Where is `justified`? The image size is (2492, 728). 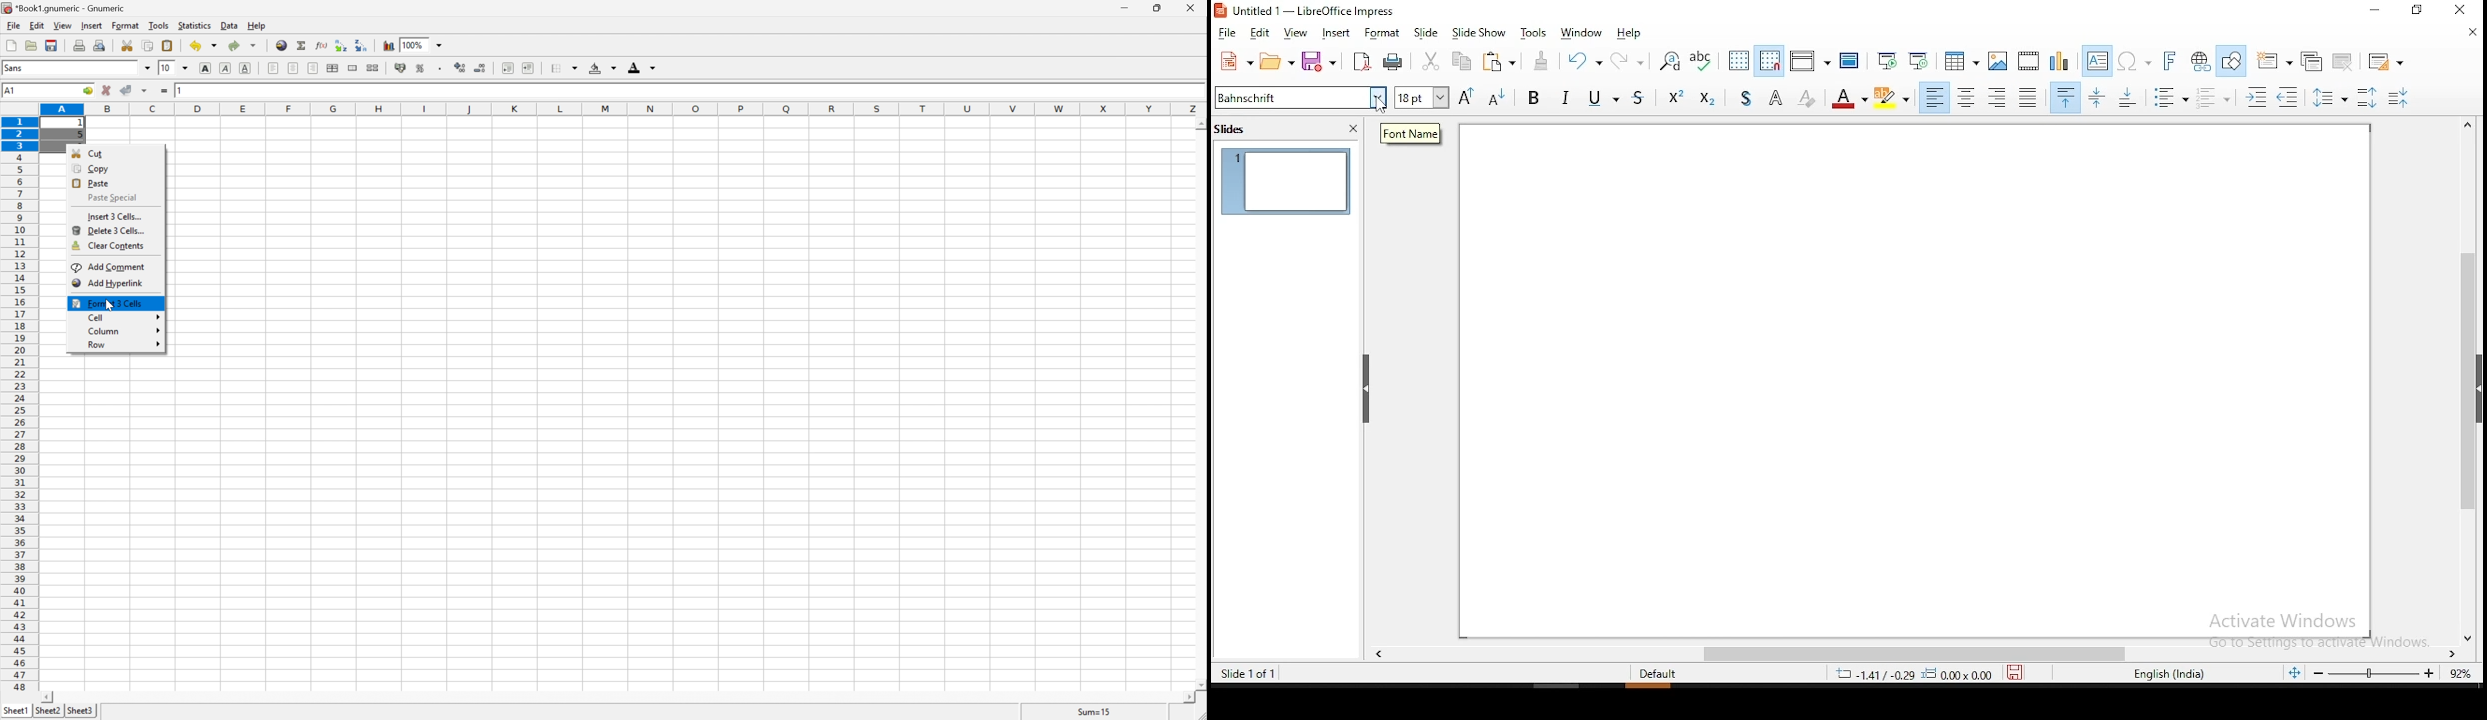
justified is located at coordinates (2026, 97).